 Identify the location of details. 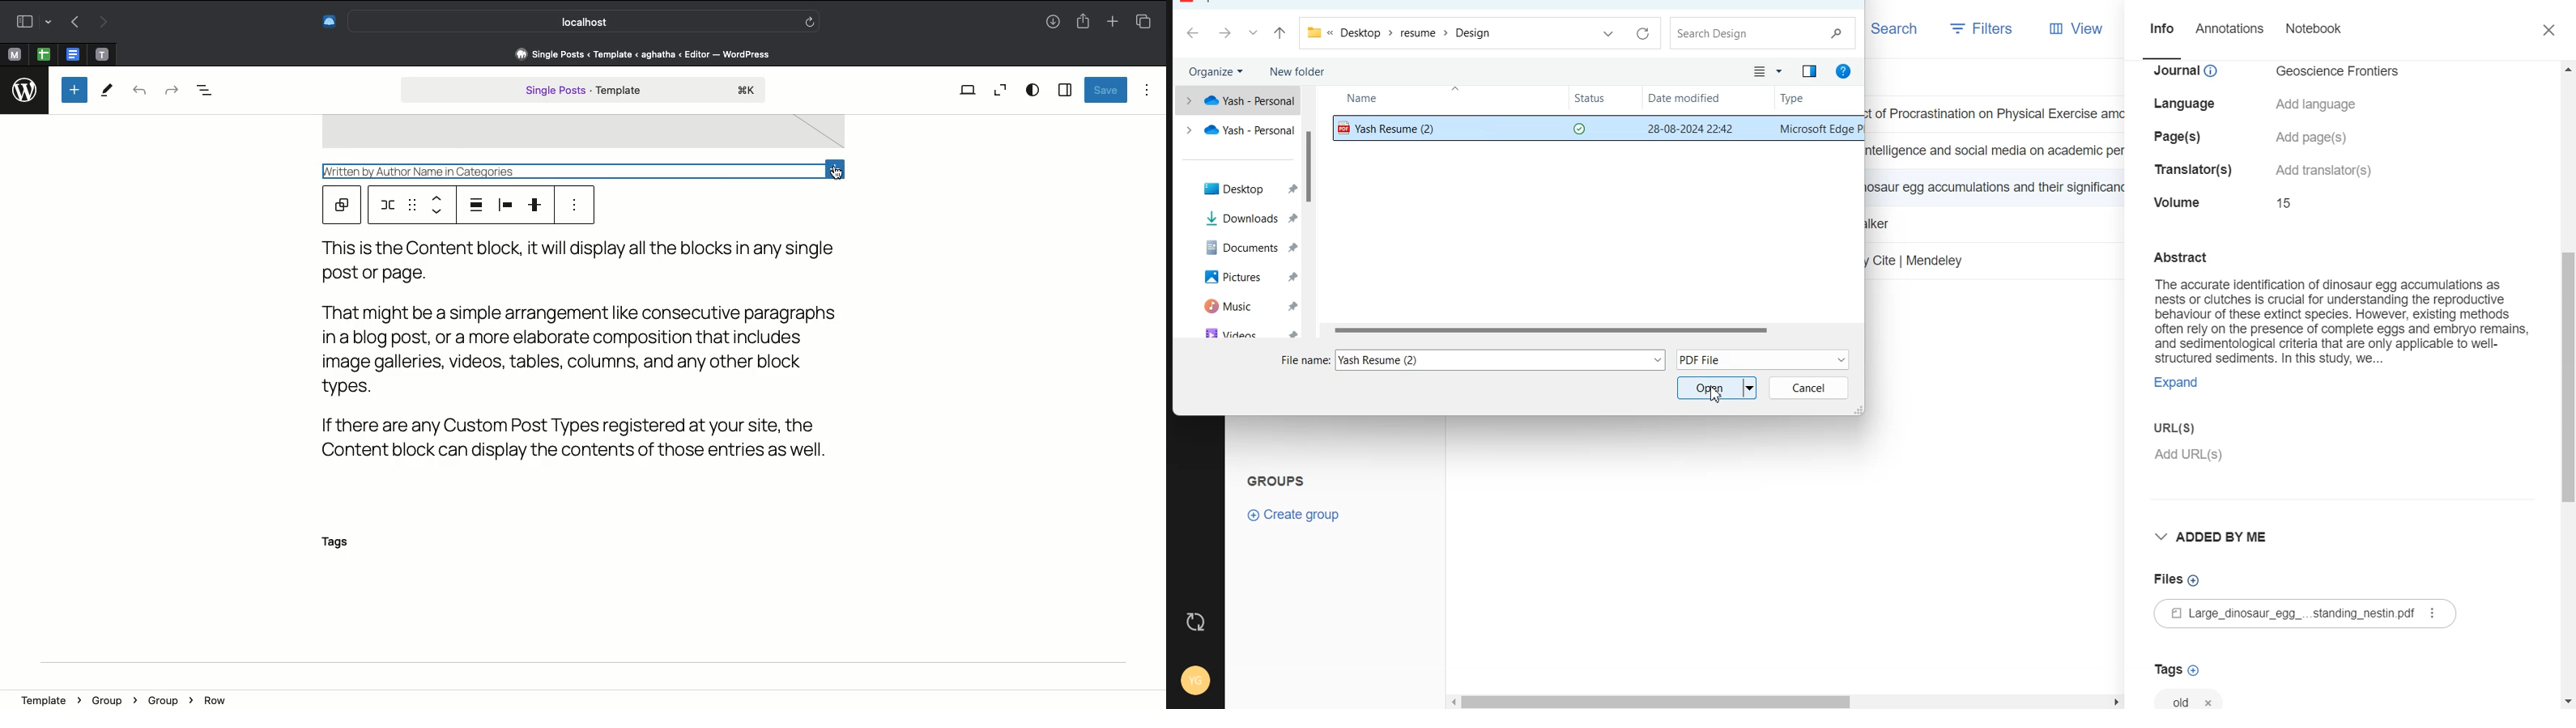
(2318, 105).